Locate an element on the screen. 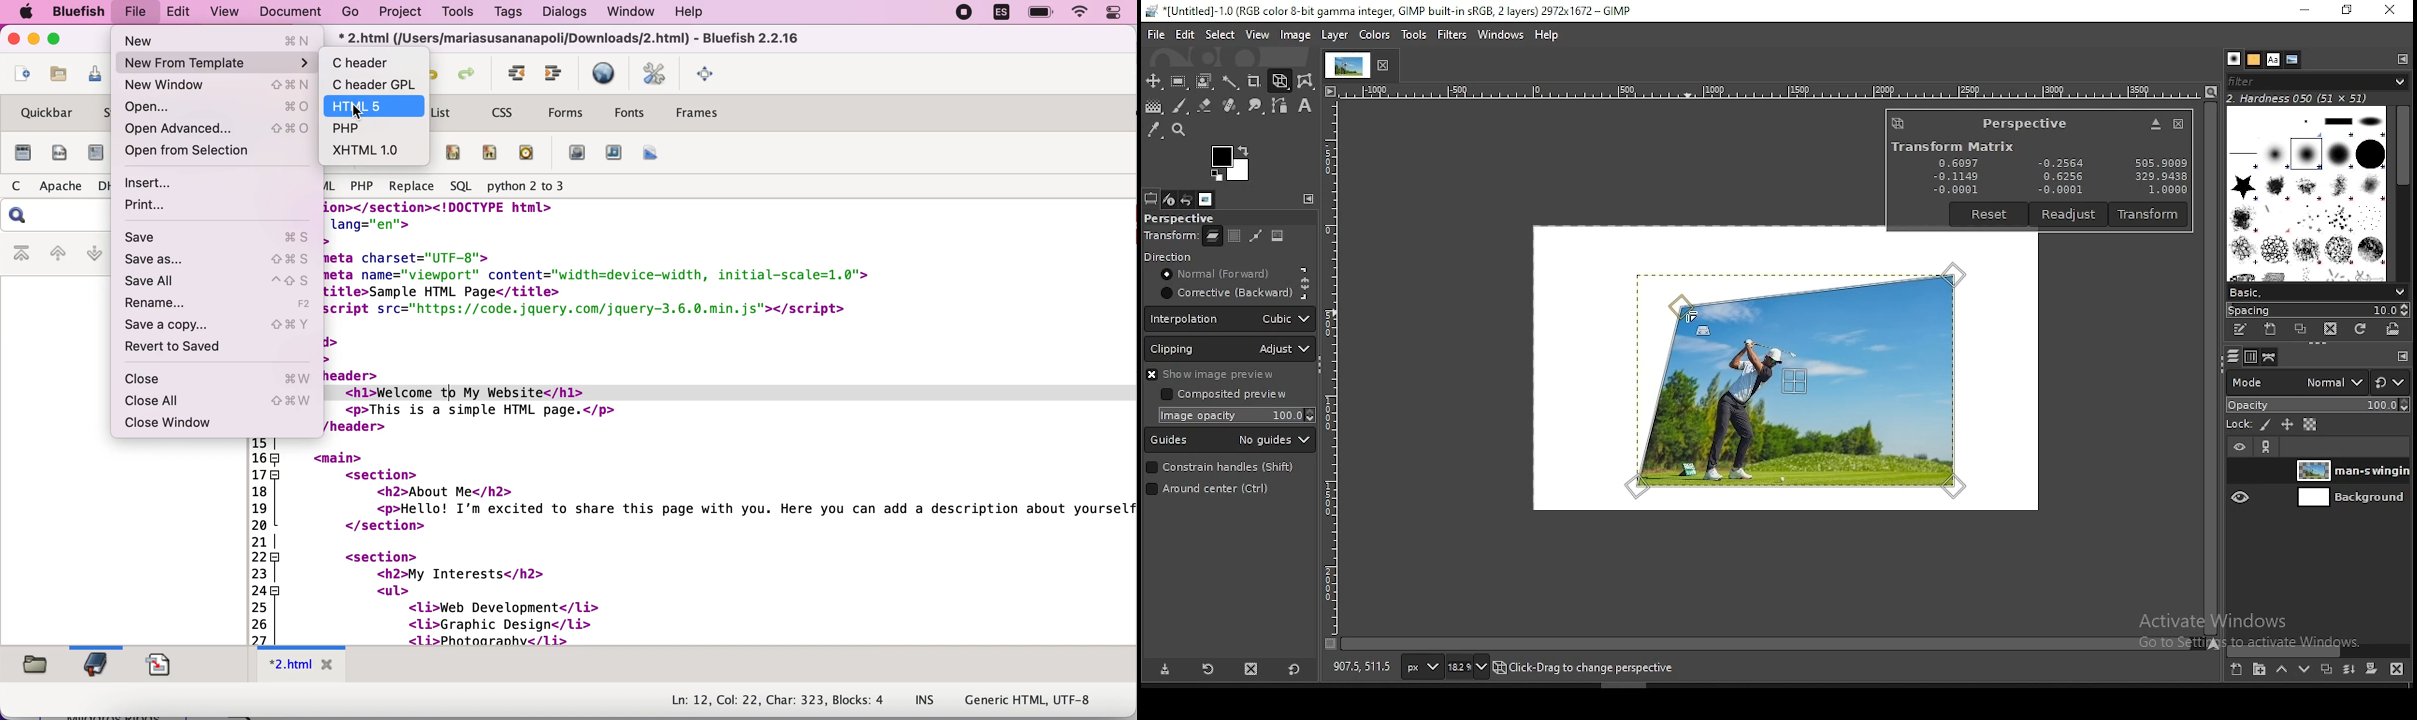  file is located at coordinates (1155, 35).